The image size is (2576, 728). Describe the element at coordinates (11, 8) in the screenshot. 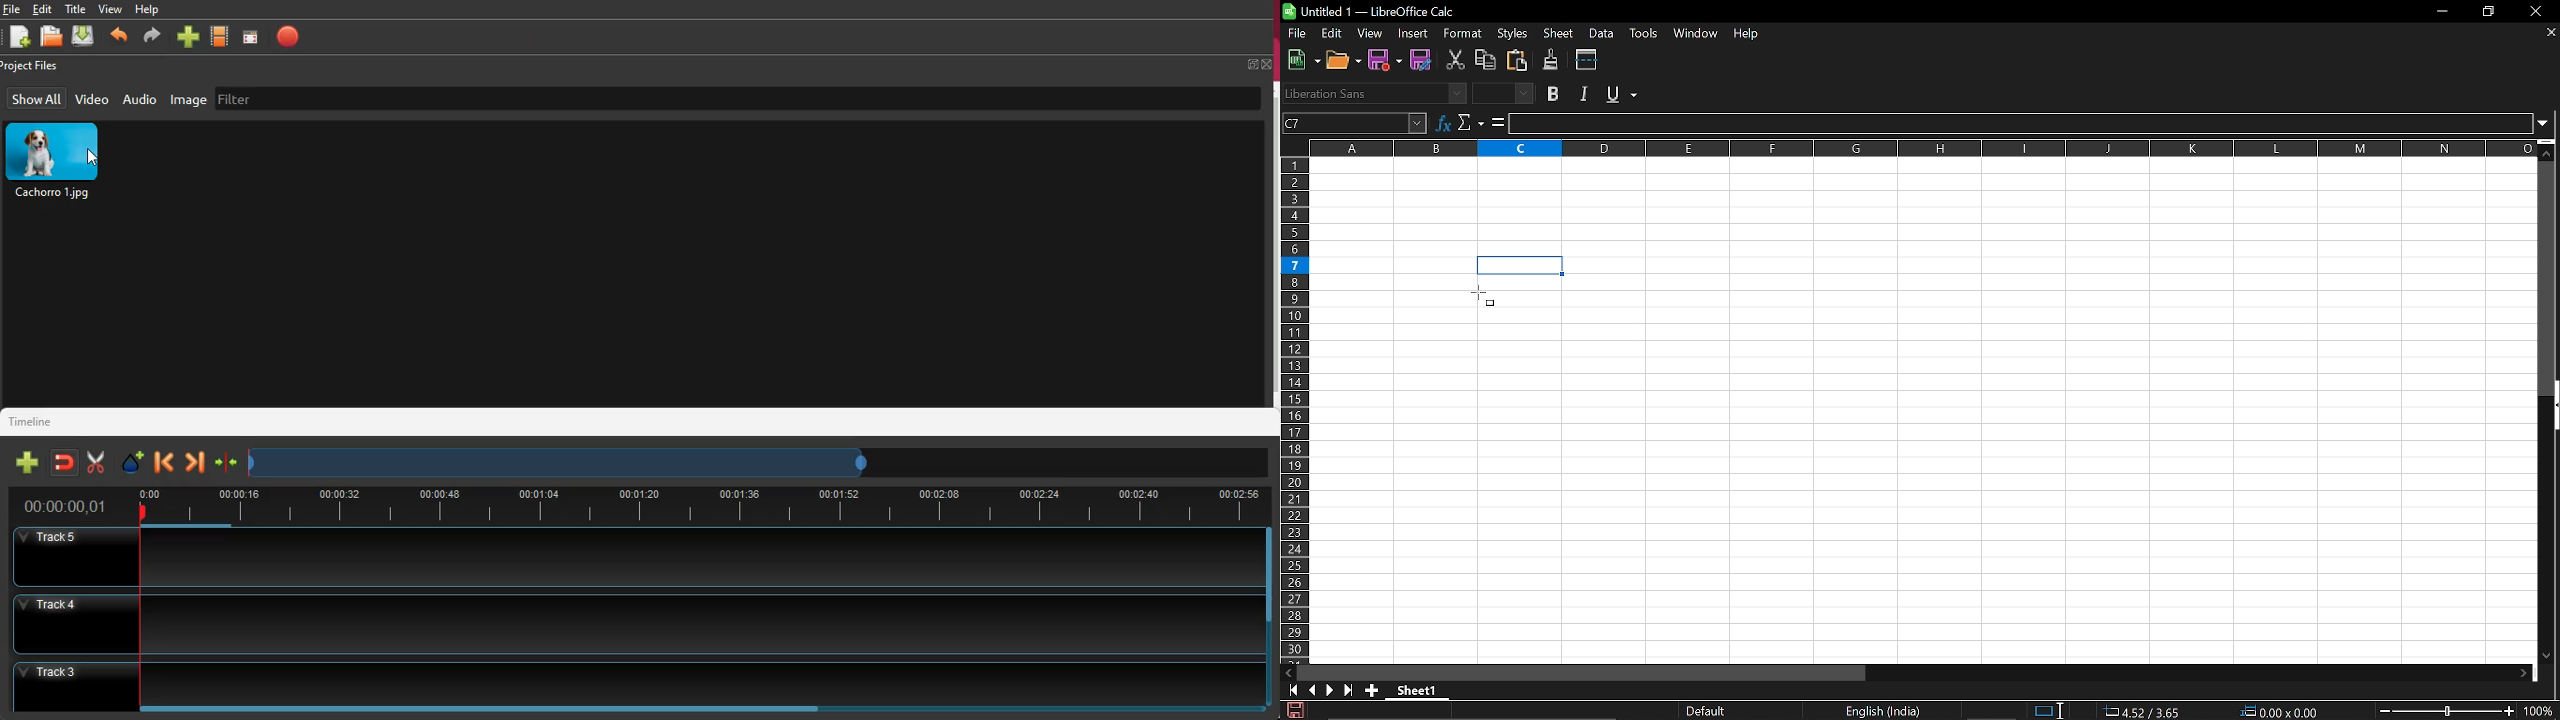

I see `file` at that location.